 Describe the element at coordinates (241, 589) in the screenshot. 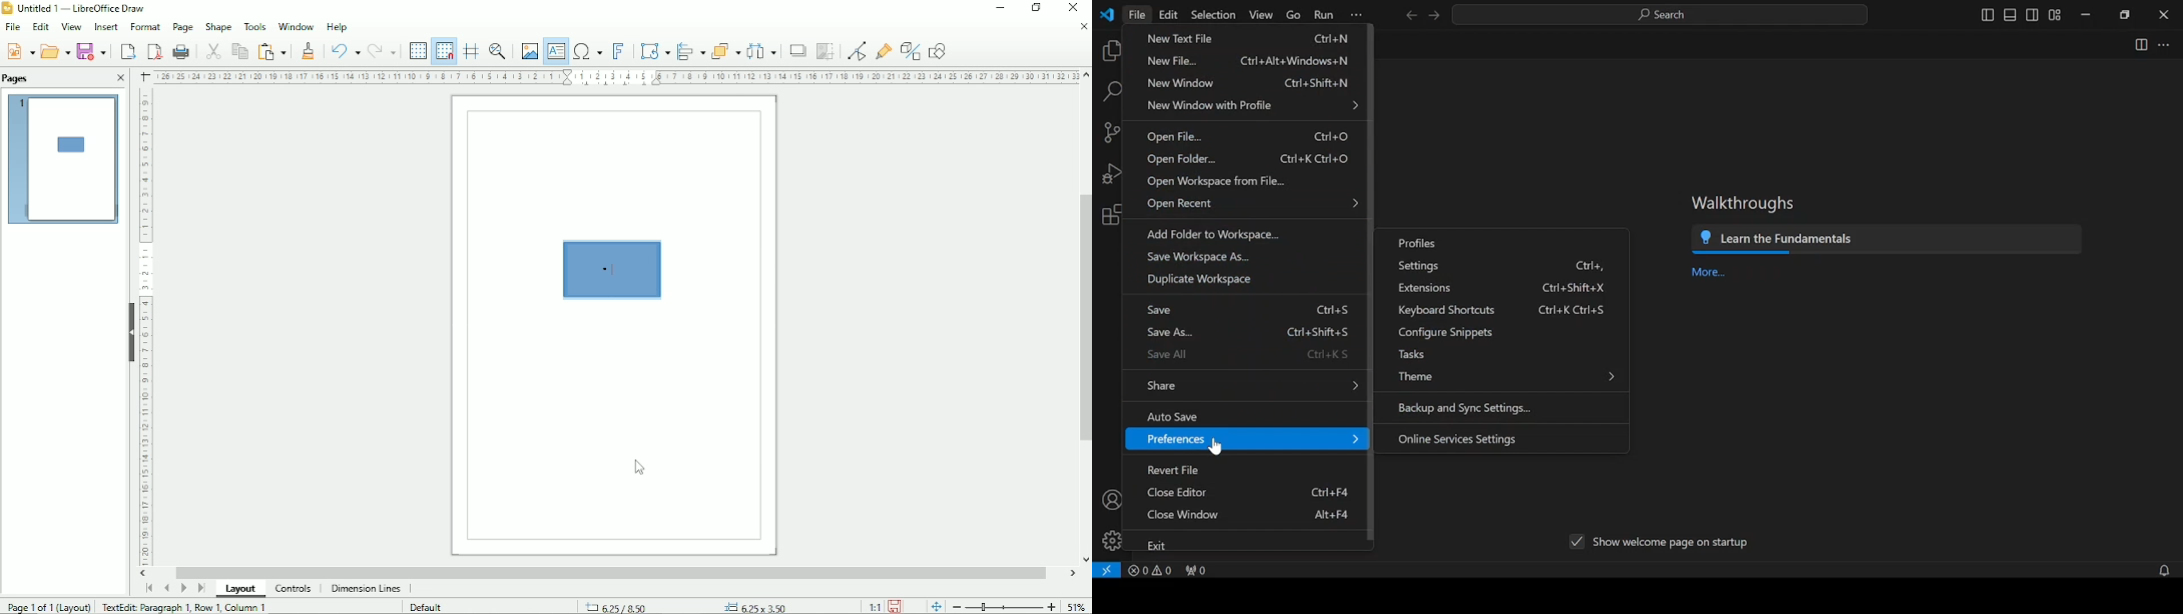

I see `Layout` at that location.